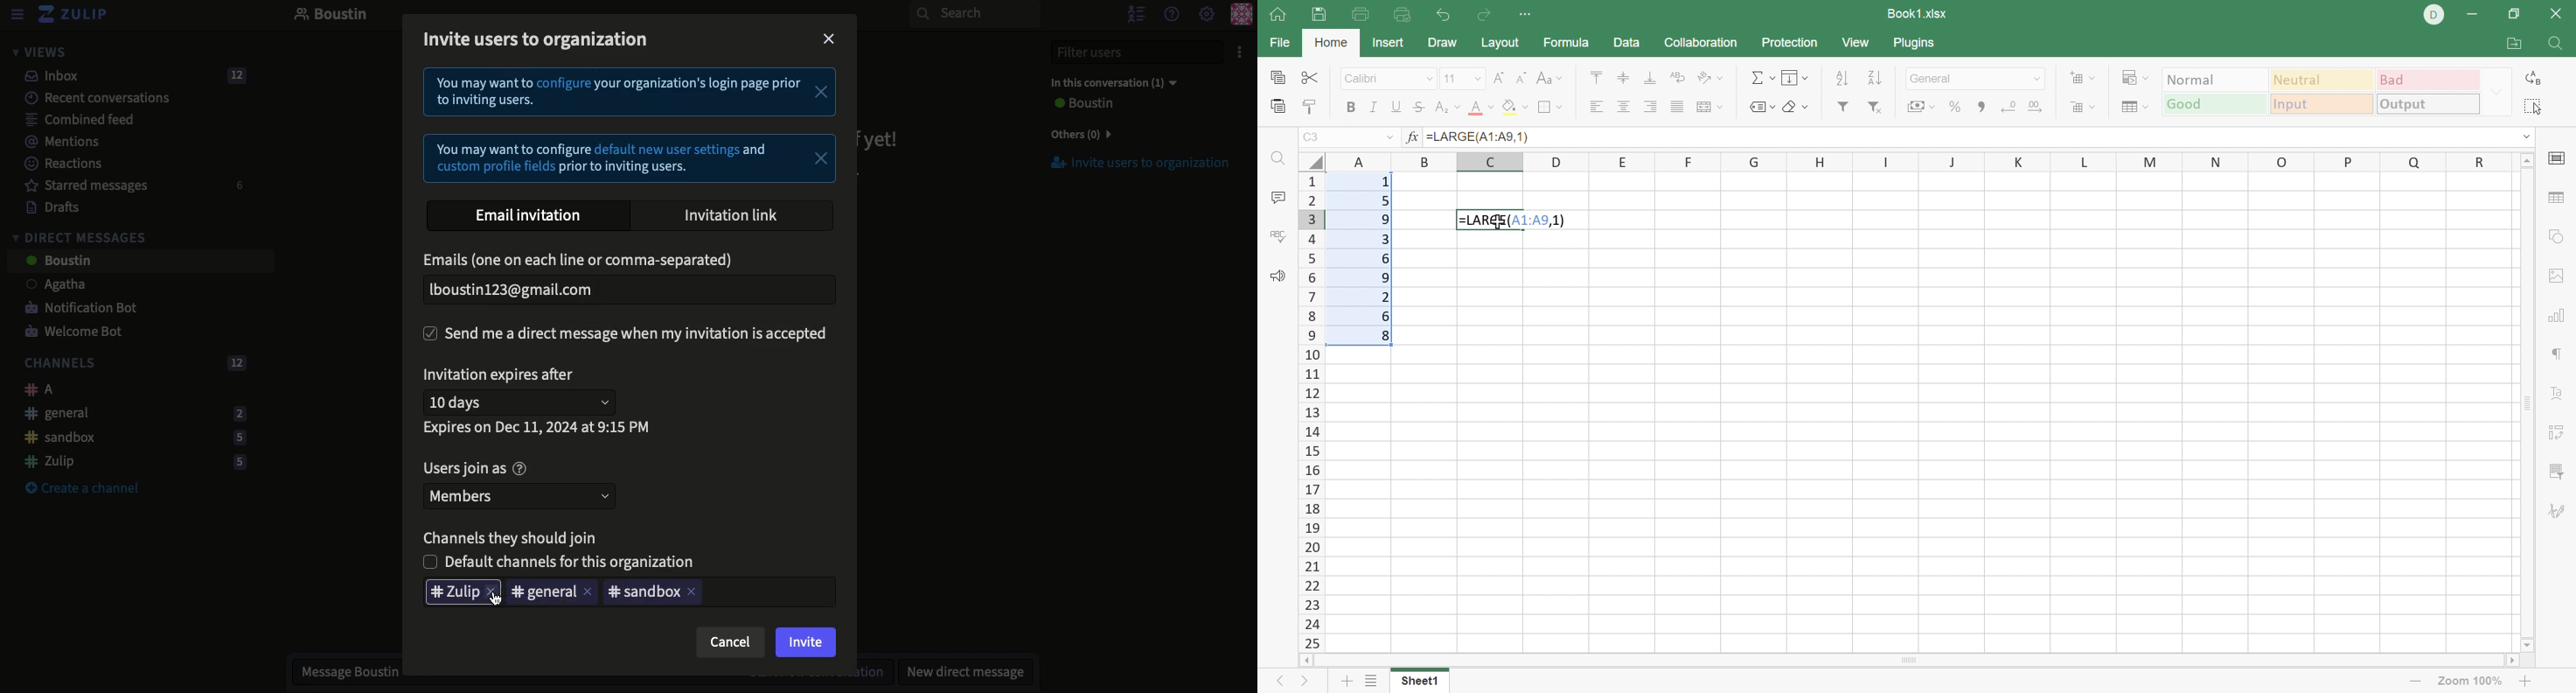 The height and width of the screenshot is (700, 2576). I want to click on Text Art settings, so click(2559, 393).